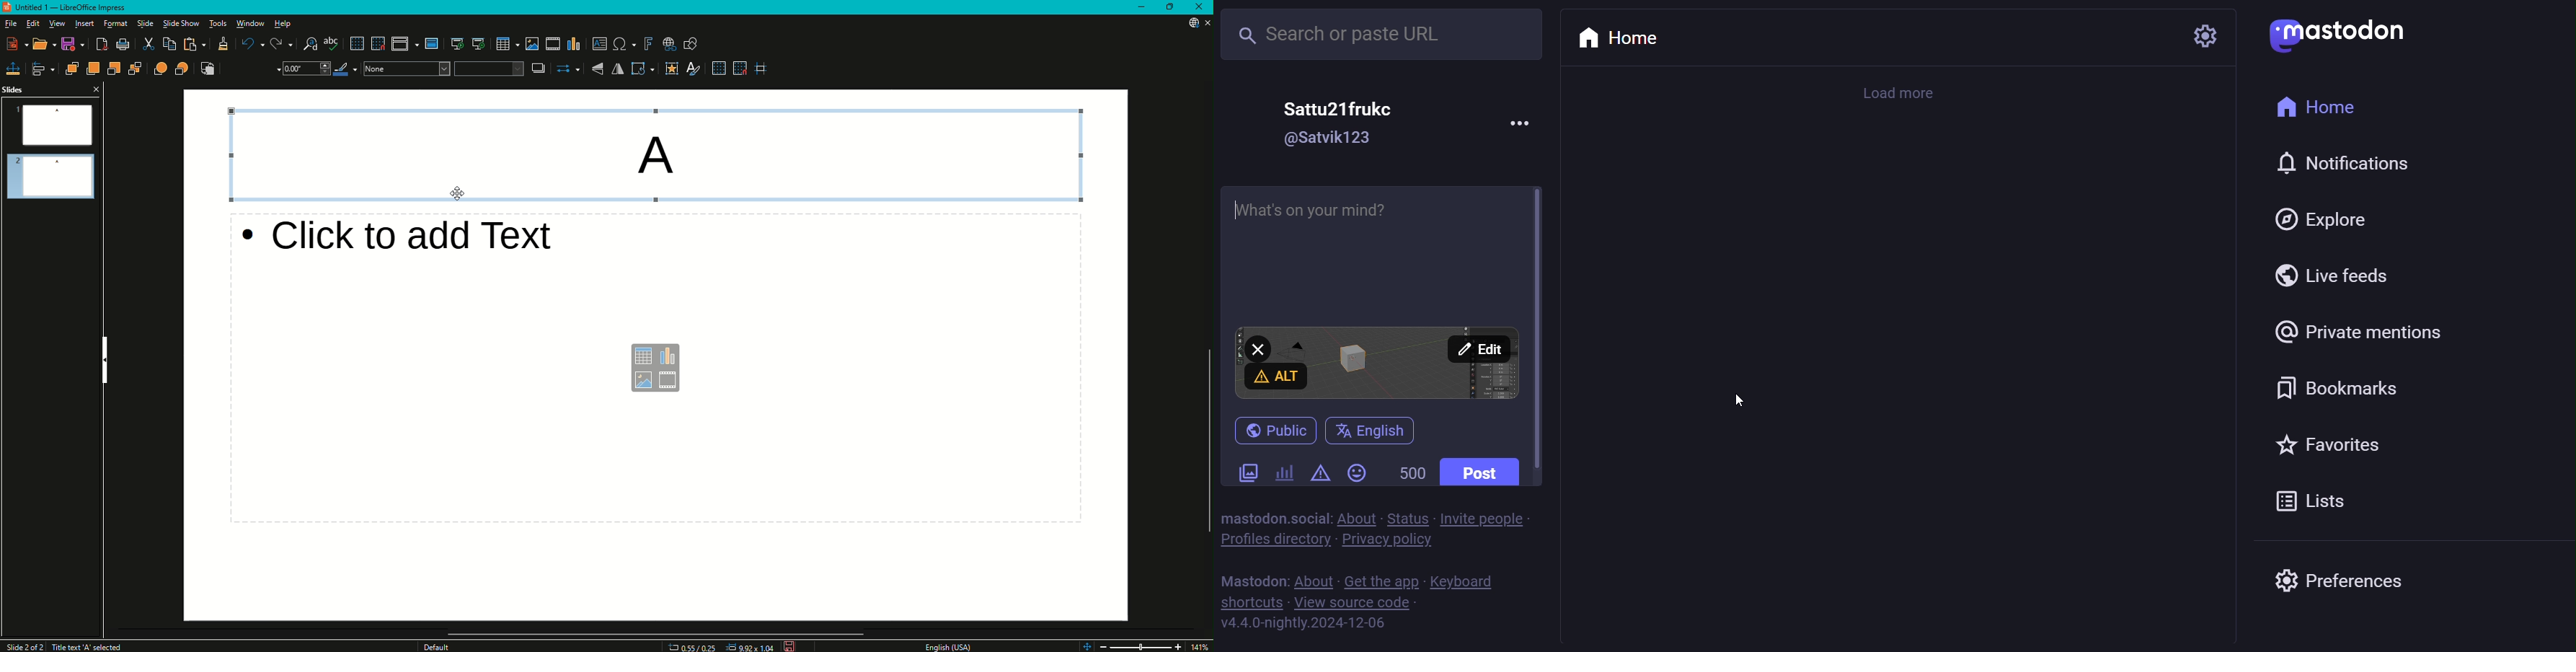 The width and height of the screenshot is (2576, 672). Describe the element at coordinates (477, 42) in the screenshot. I see `Start from Current Slide` at that location.